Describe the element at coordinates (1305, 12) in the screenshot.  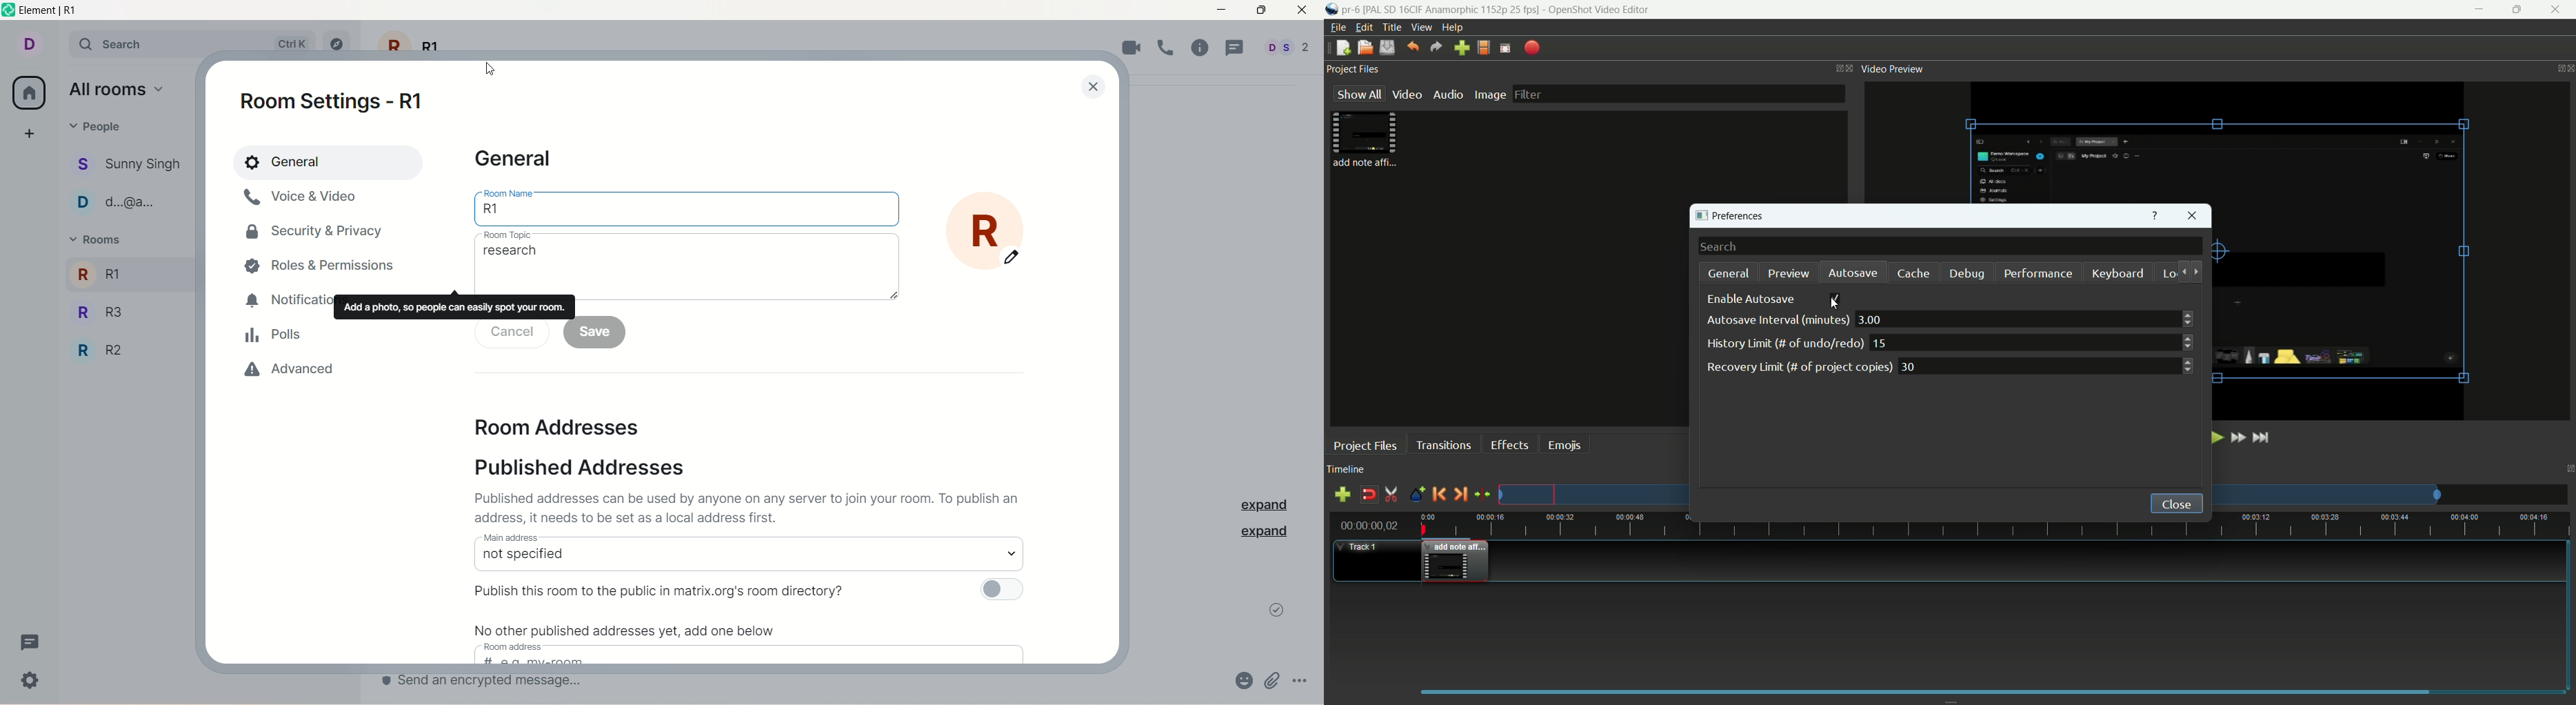
I see `close` at that location.